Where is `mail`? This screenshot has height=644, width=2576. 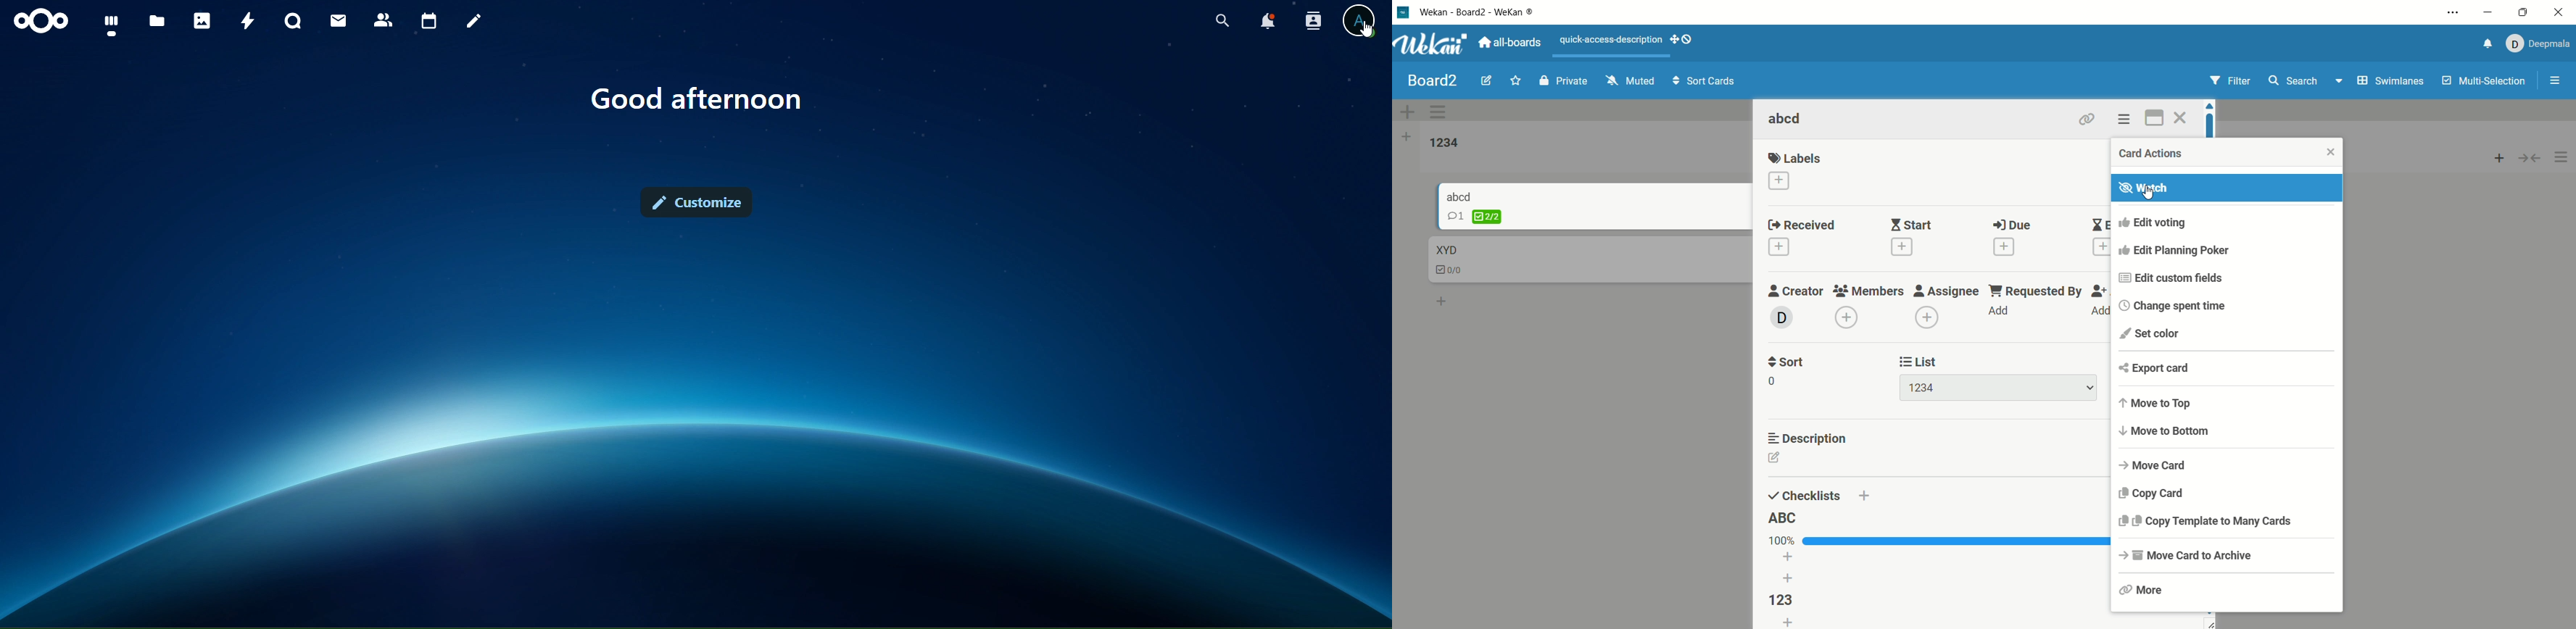
mail is located at coordinates (338, 21).